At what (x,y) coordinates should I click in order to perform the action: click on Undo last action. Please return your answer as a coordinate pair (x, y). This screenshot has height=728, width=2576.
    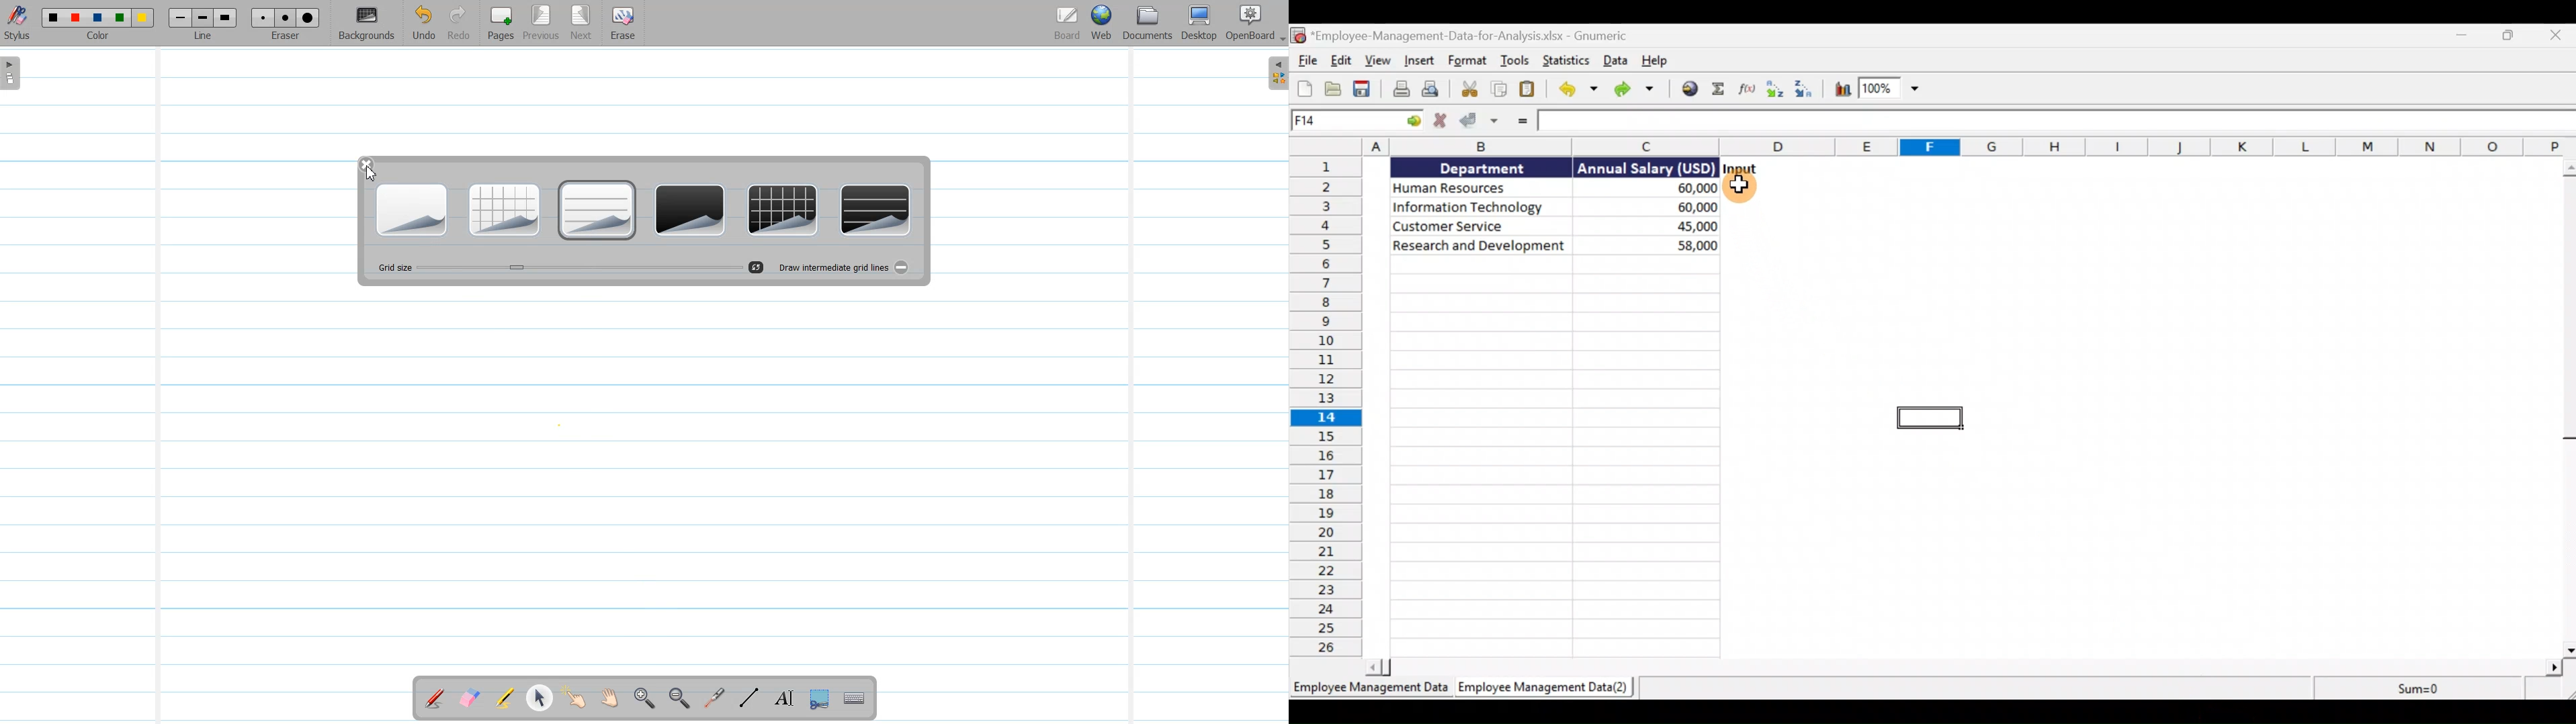
    Looking at the image, I should click on (1576, 90).